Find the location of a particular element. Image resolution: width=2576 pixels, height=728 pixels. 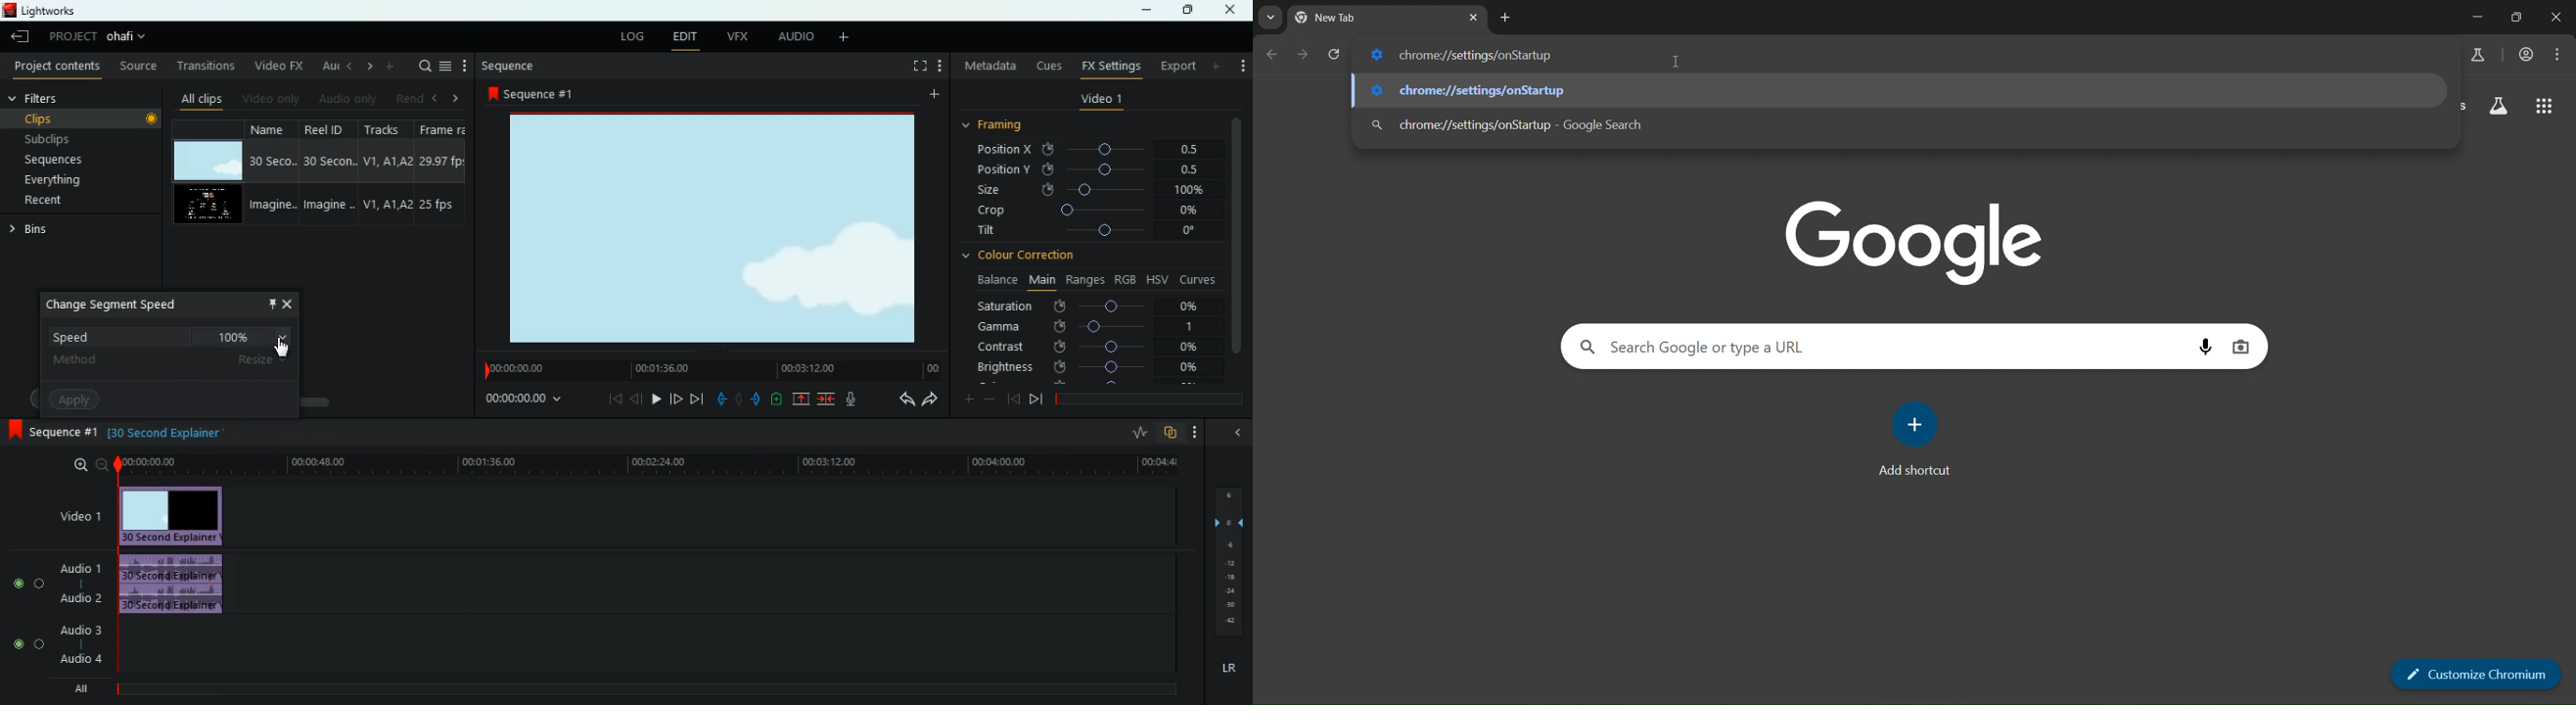

more is located at coordinates (848, 38).